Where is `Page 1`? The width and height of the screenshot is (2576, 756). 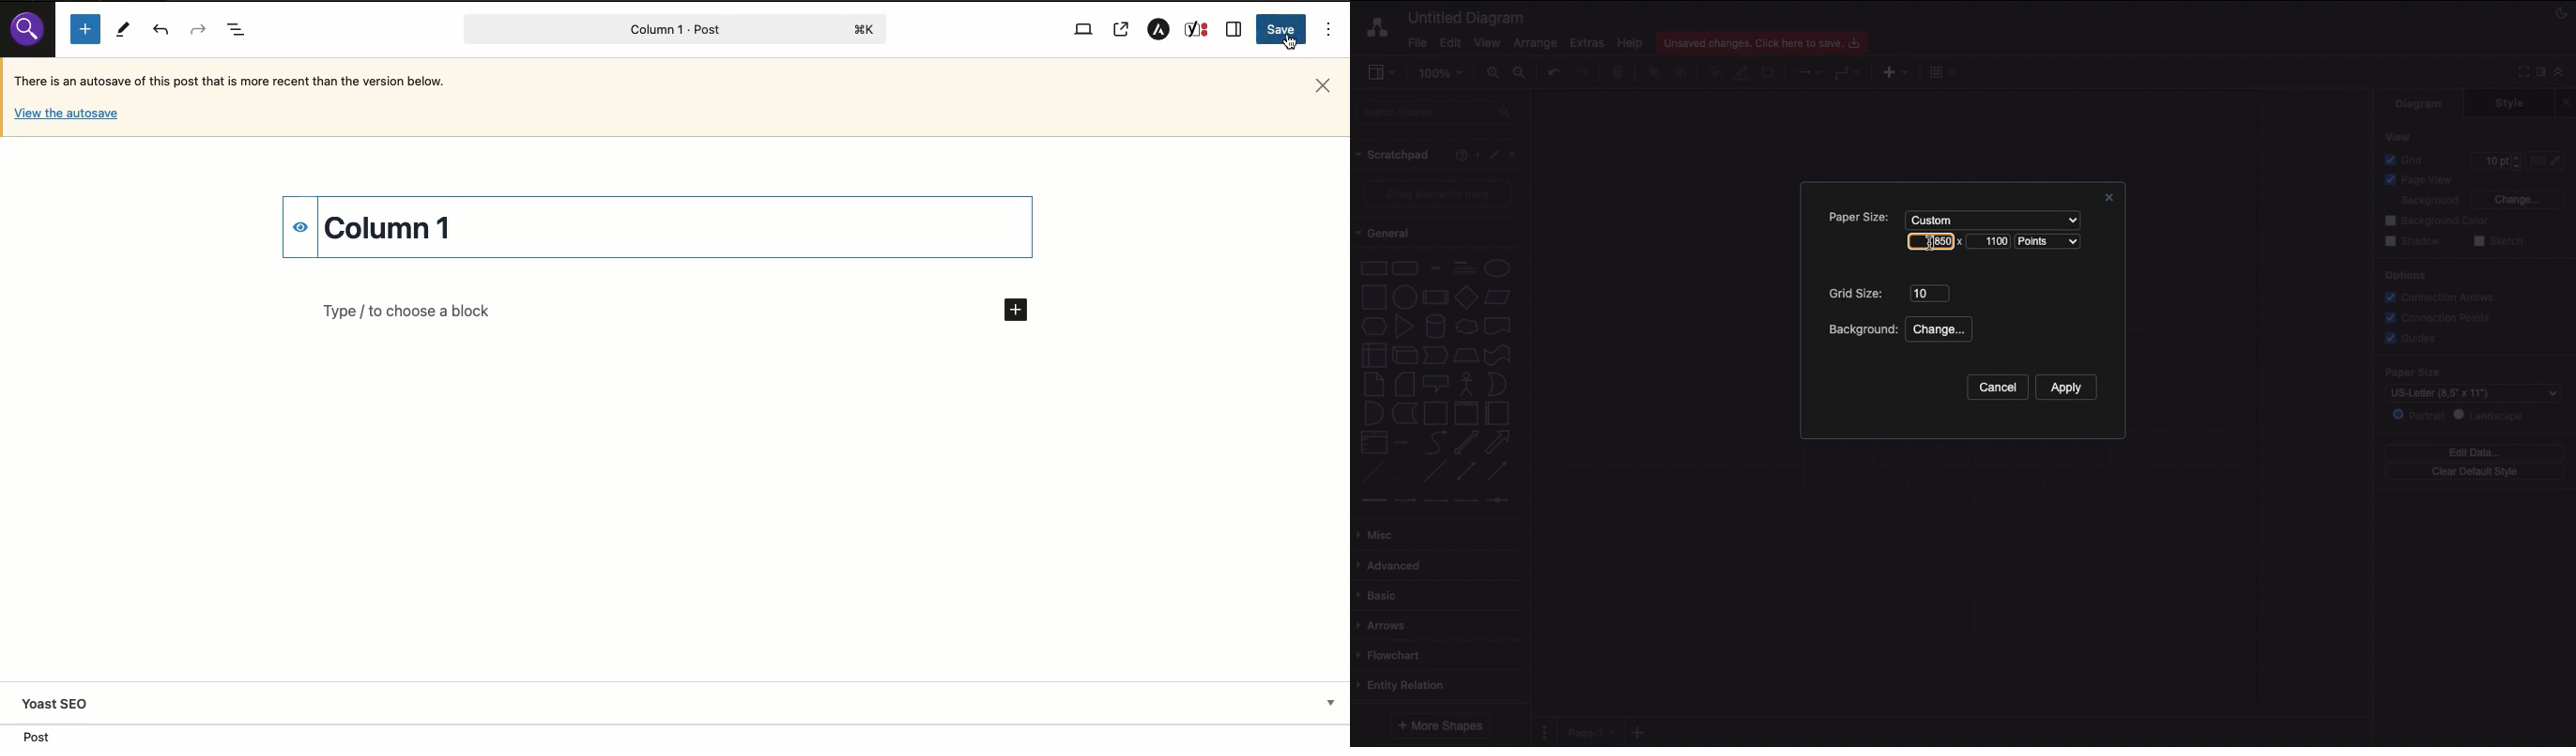
Page 1 is located at coordinates (1589, 731).